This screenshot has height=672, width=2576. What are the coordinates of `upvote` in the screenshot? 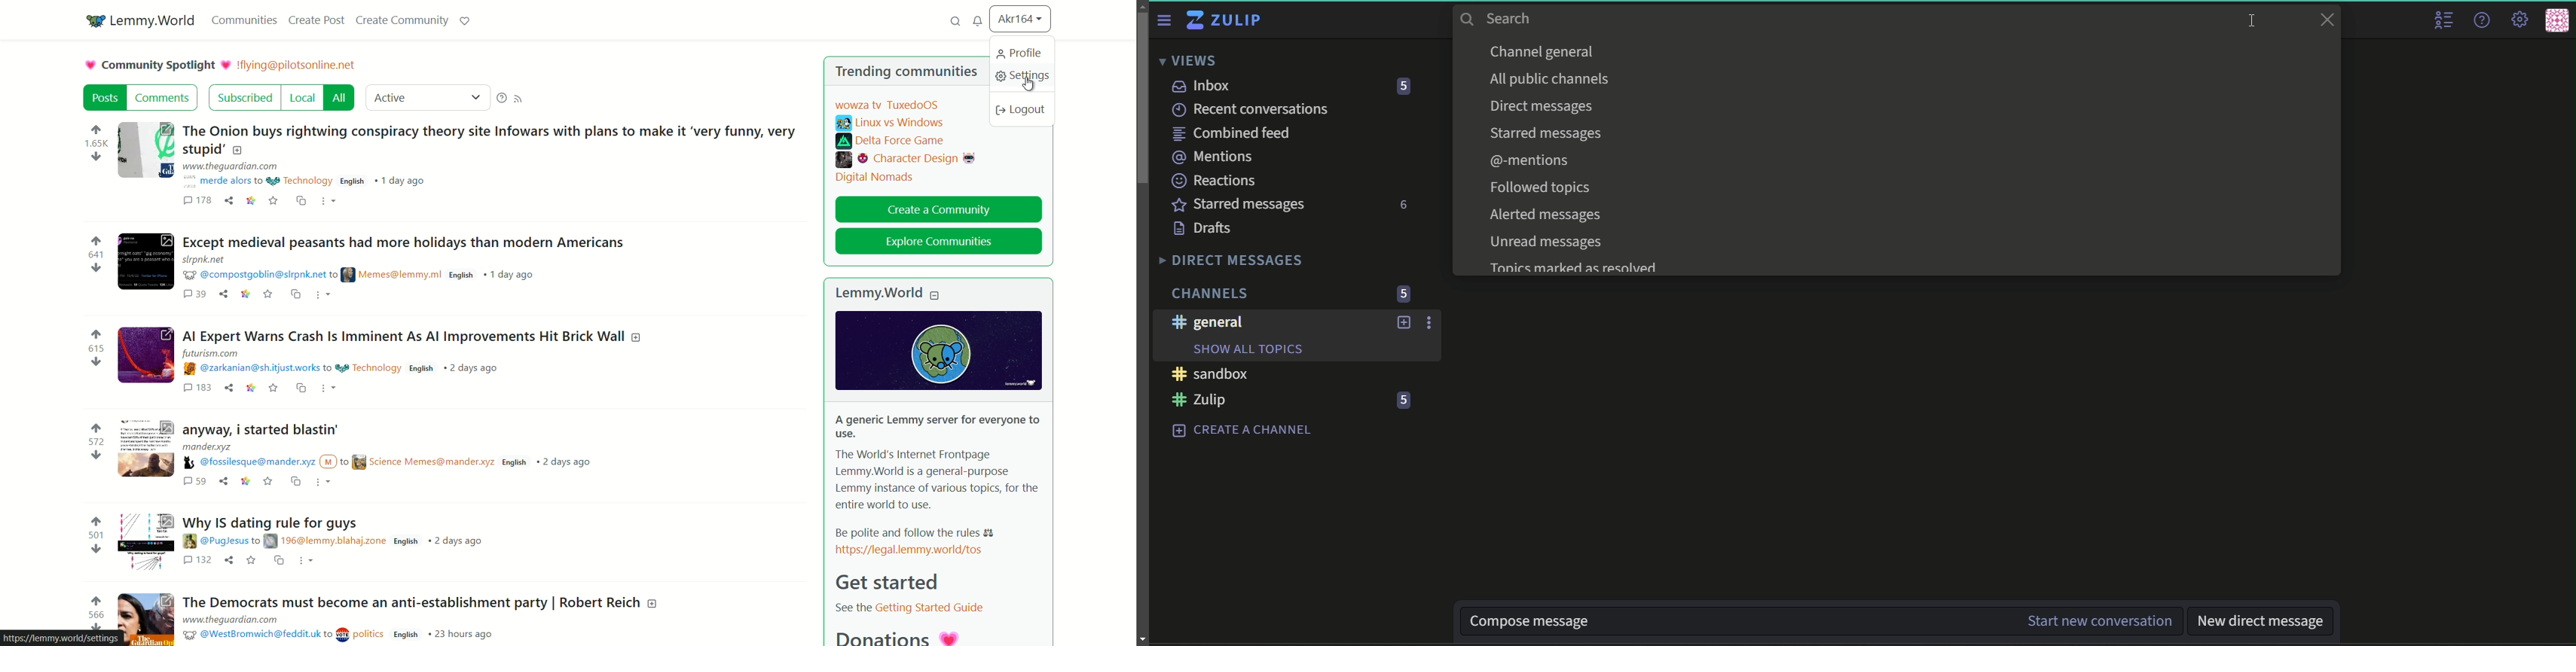 It's located at (98, 334).